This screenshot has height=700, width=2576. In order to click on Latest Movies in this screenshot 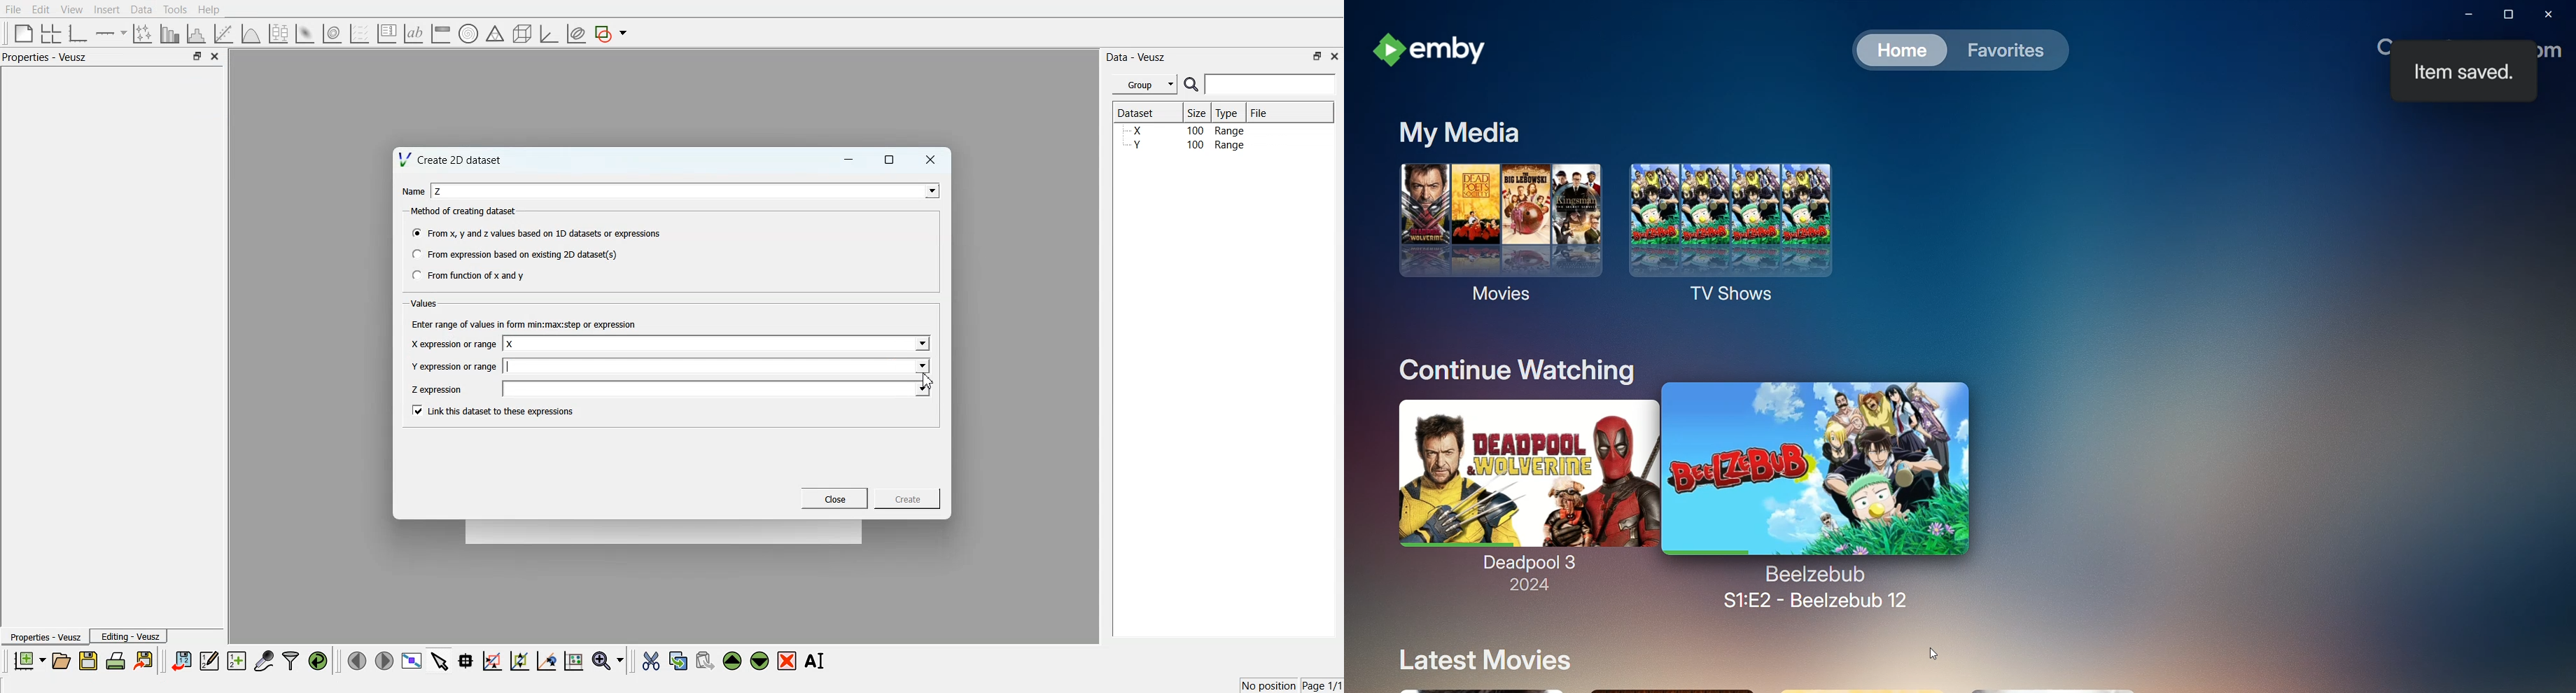, I will do `click(1479, 659)`.